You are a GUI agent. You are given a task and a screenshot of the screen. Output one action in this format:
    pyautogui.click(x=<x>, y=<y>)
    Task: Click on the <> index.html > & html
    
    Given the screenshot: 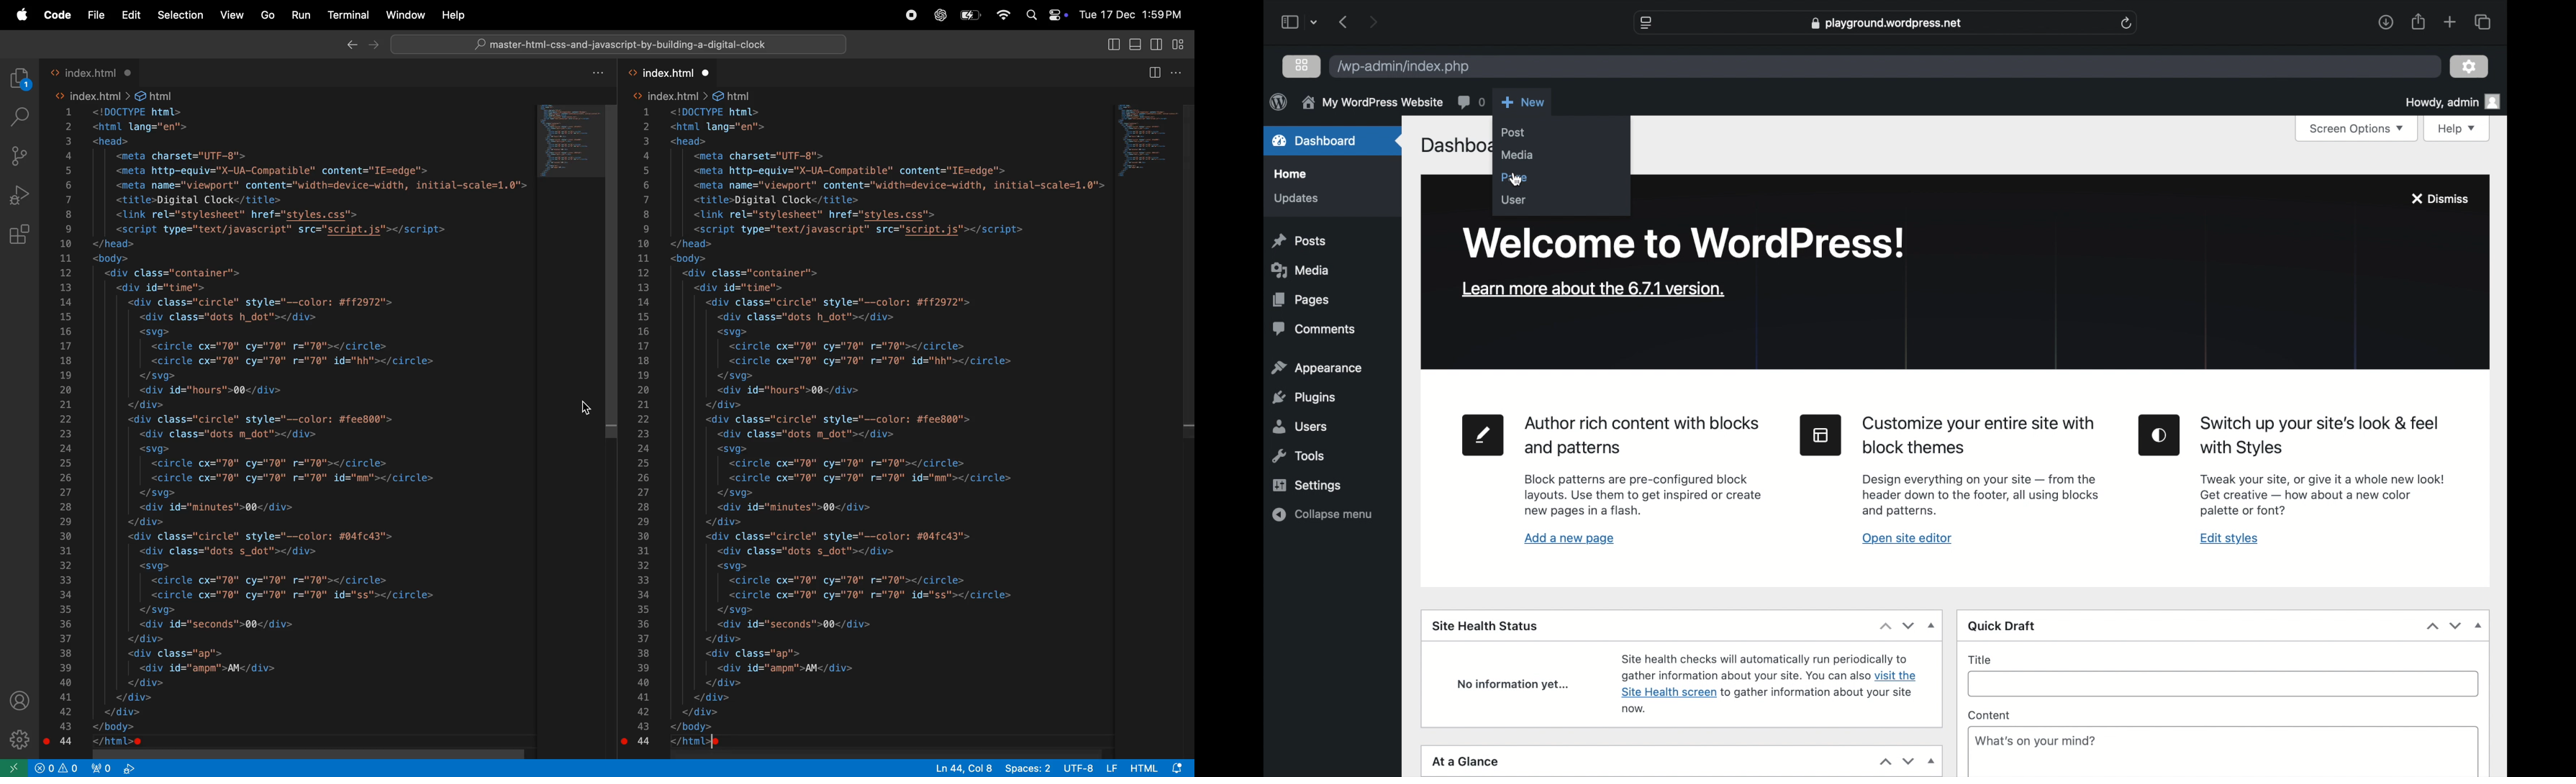 What is the action you would take?
    pyautogui.click(x=693, y=96)
    